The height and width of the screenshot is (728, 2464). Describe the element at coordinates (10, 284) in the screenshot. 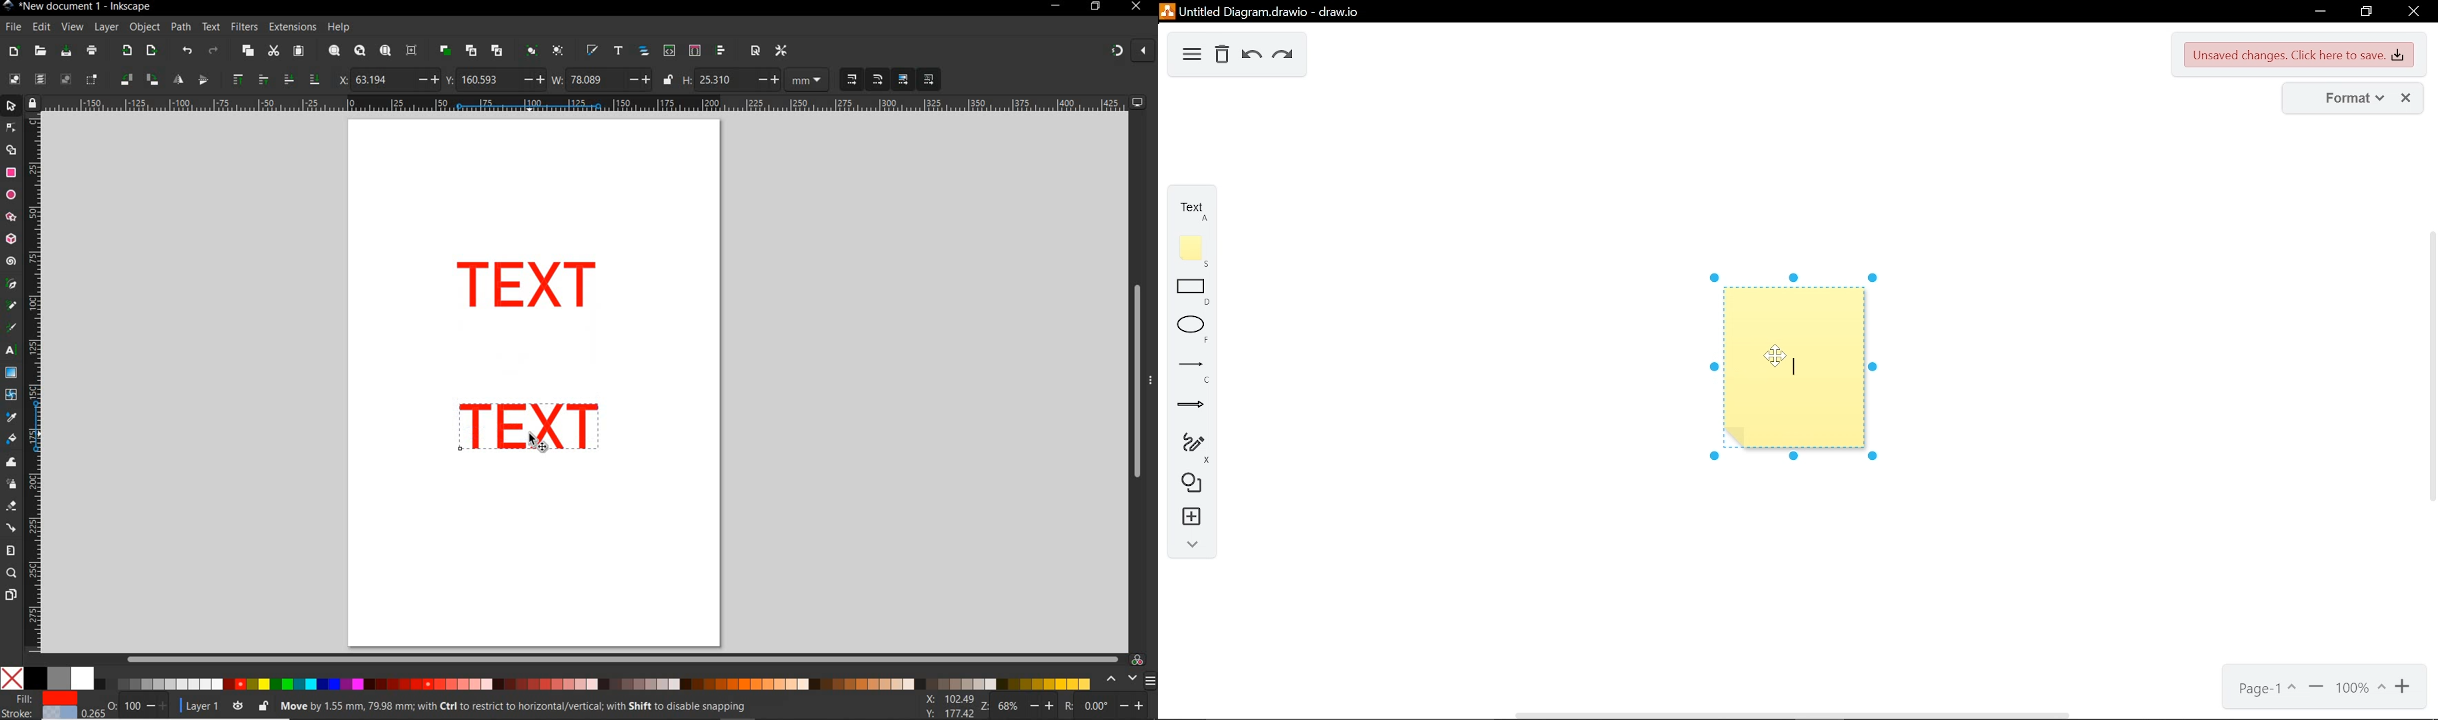

I see `pen tool` at that location.